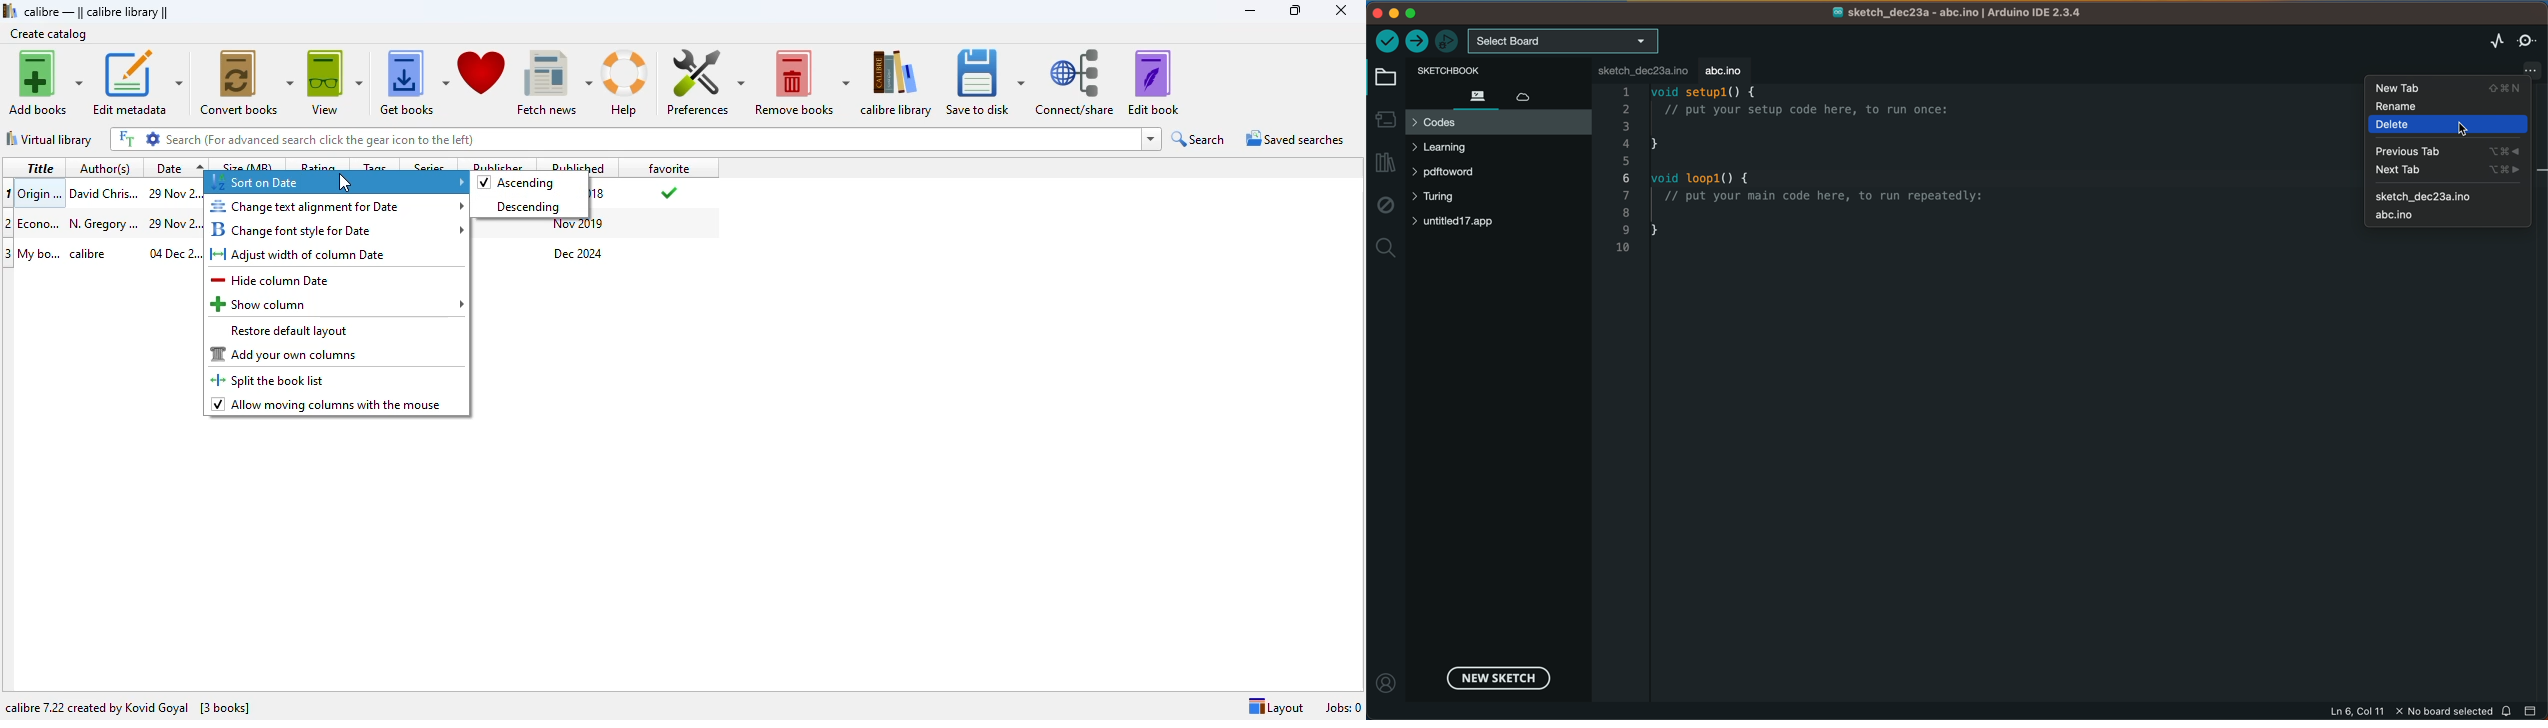 This screenshot has width=2548, height=728. What do you see at coordinates (1294, 138) in the screenshot?
I see `saved searches` at bounding box center [1294, 138].